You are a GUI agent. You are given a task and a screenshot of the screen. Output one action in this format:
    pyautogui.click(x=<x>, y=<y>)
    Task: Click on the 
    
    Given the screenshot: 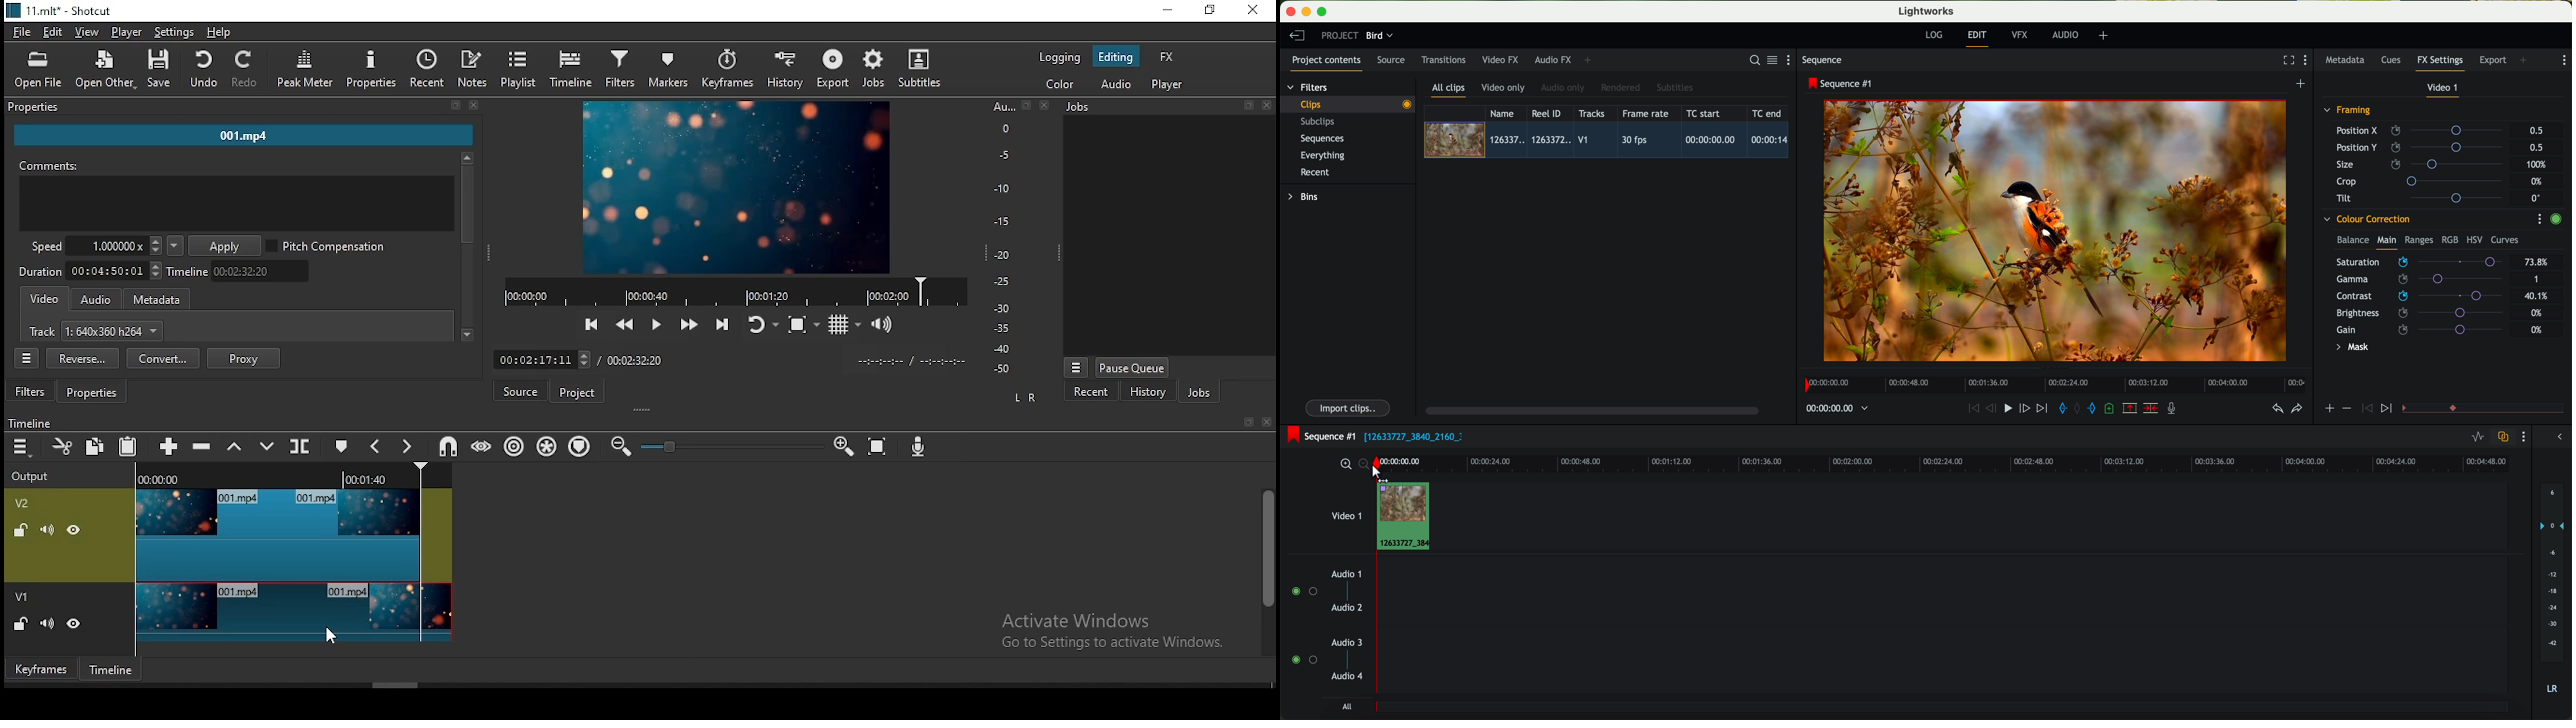 What is the action you would take?
    pyautogui.click(x=30, y=421)
    